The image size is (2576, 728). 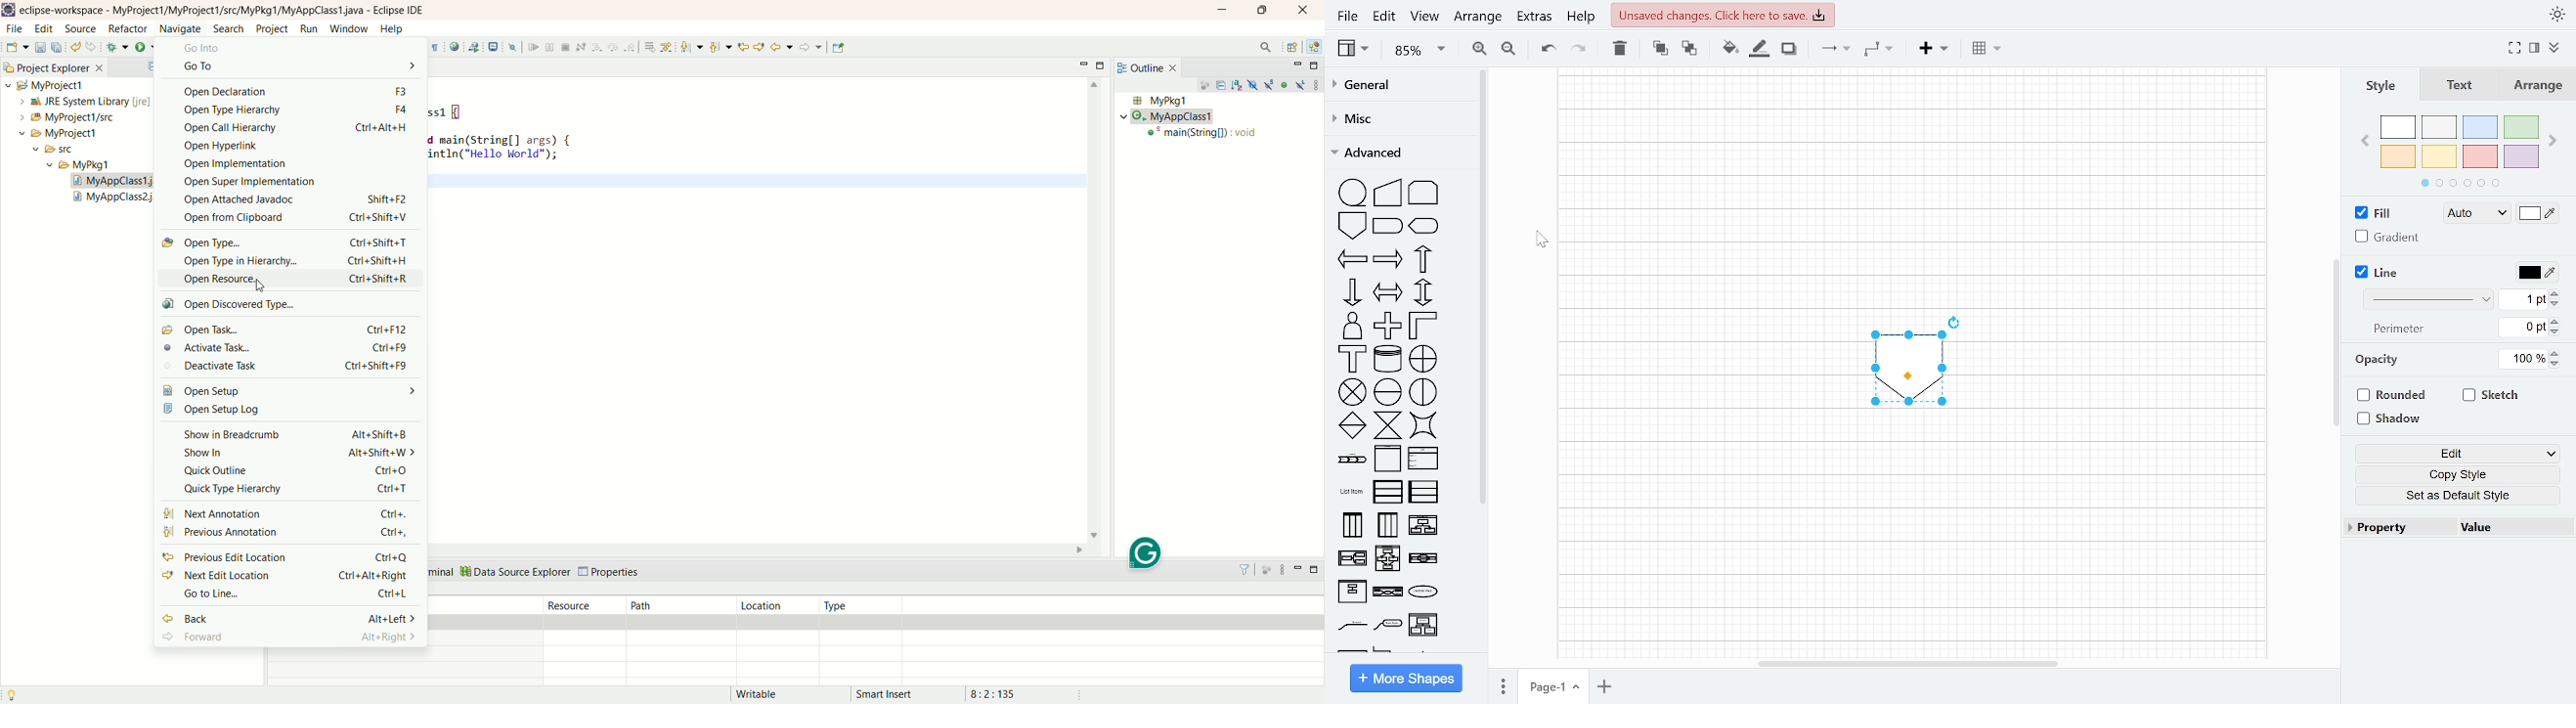 I want to click on redo, so click(x=92, y=47).